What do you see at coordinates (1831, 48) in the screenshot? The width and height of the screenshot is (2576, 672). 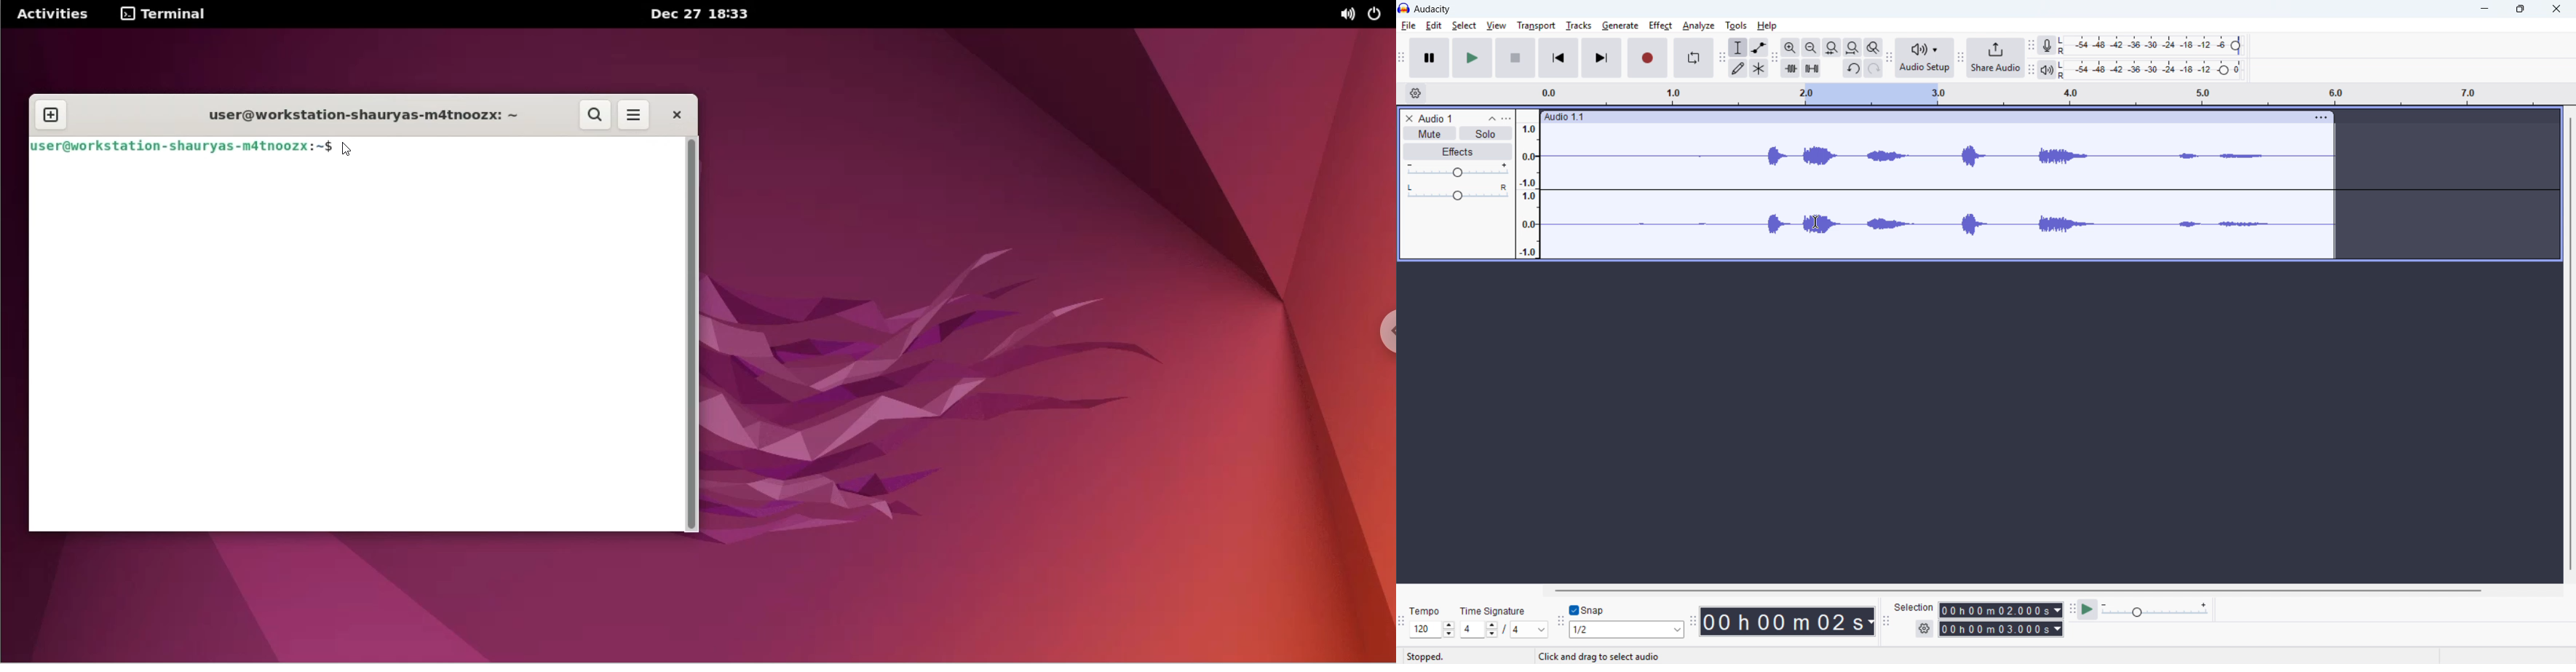 I see `Fit selection to width` at bounding box center [1831, 48].